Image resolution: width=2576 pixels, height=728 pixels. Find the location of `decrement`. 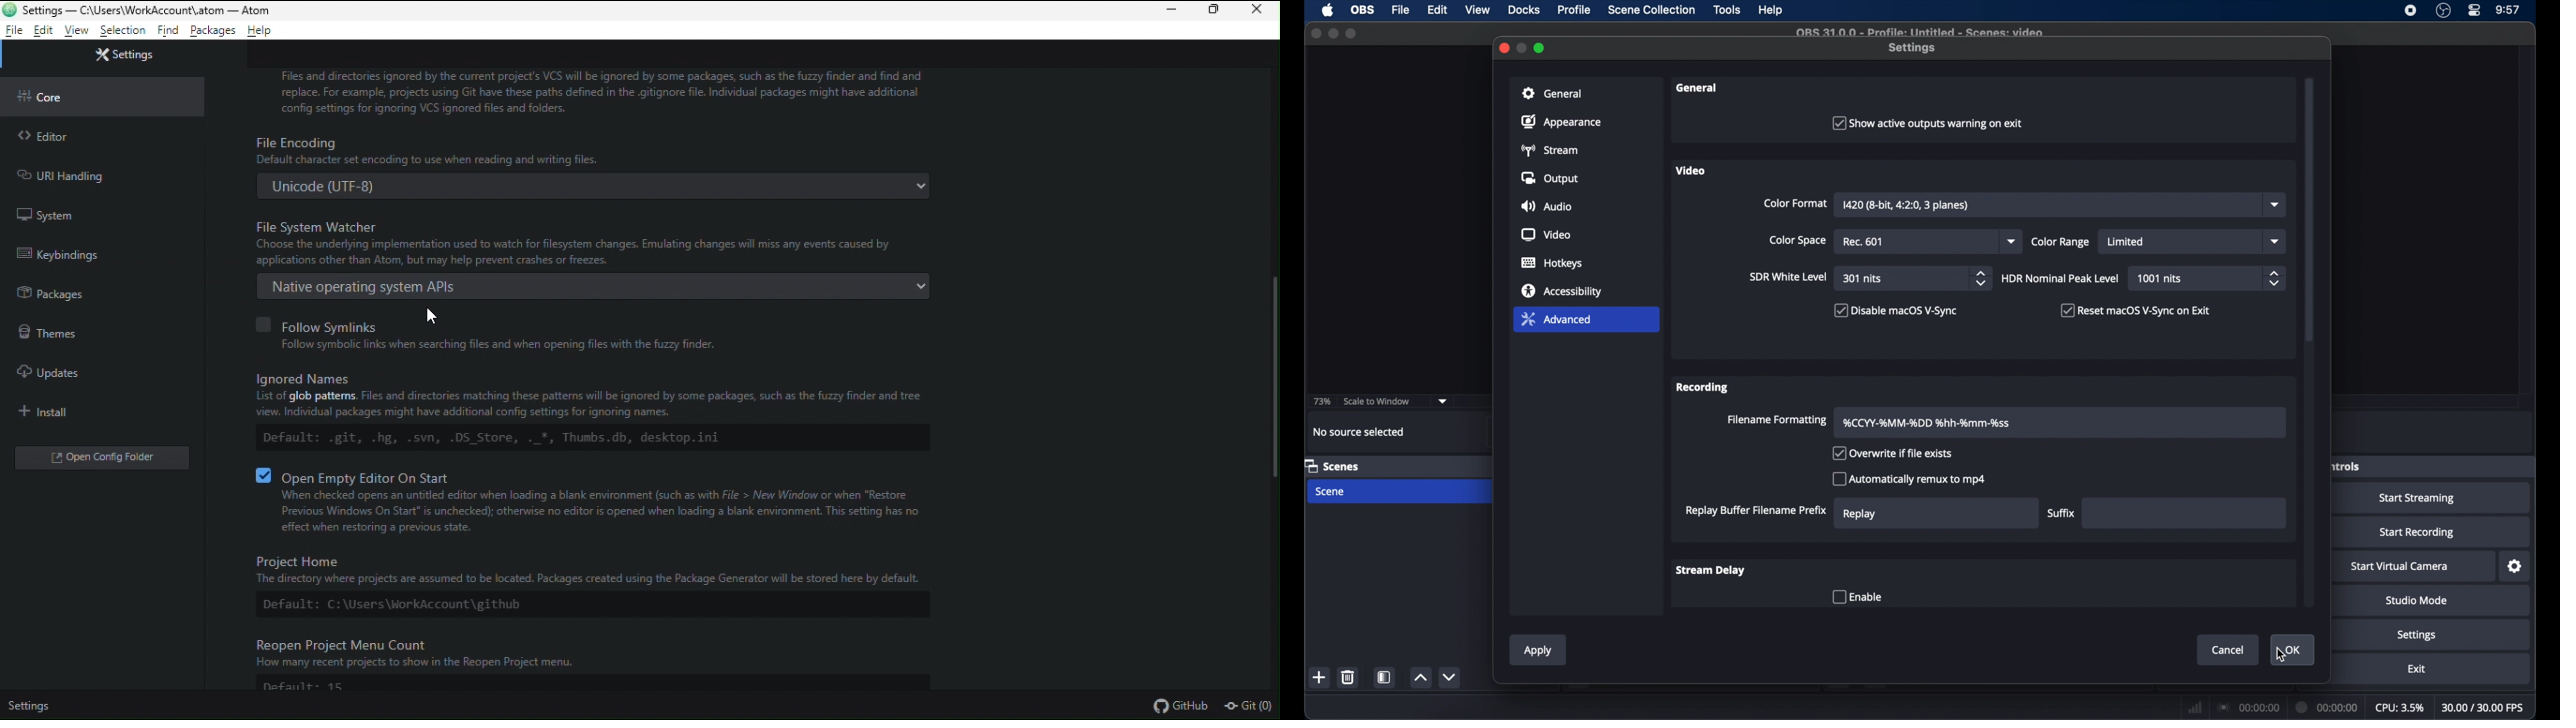

decrement is located at coordinates (1451, 677).